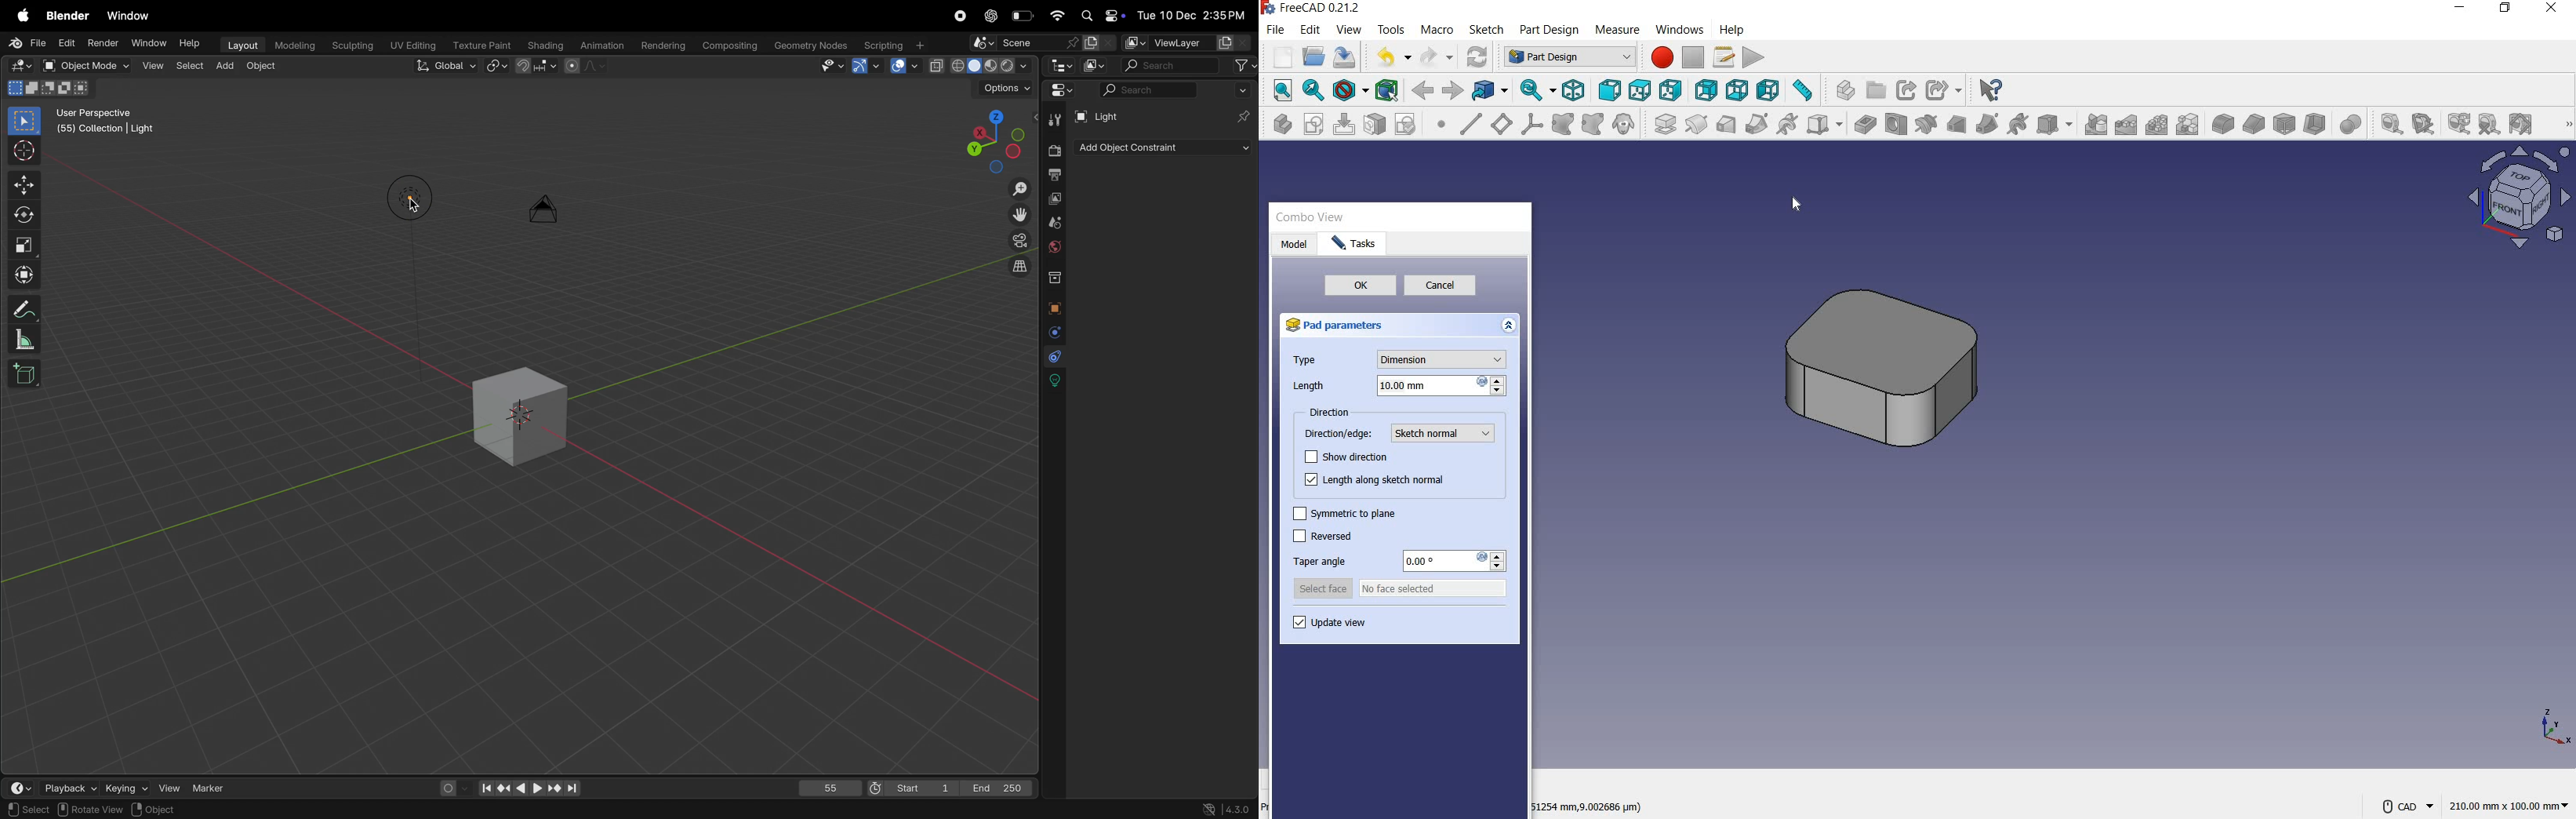 This screenshot has width=2576, height=840. What do you see at coordinates (1344, 327) in the screenshot?
I see `pad parameters` at bounding box center [1344, 327].